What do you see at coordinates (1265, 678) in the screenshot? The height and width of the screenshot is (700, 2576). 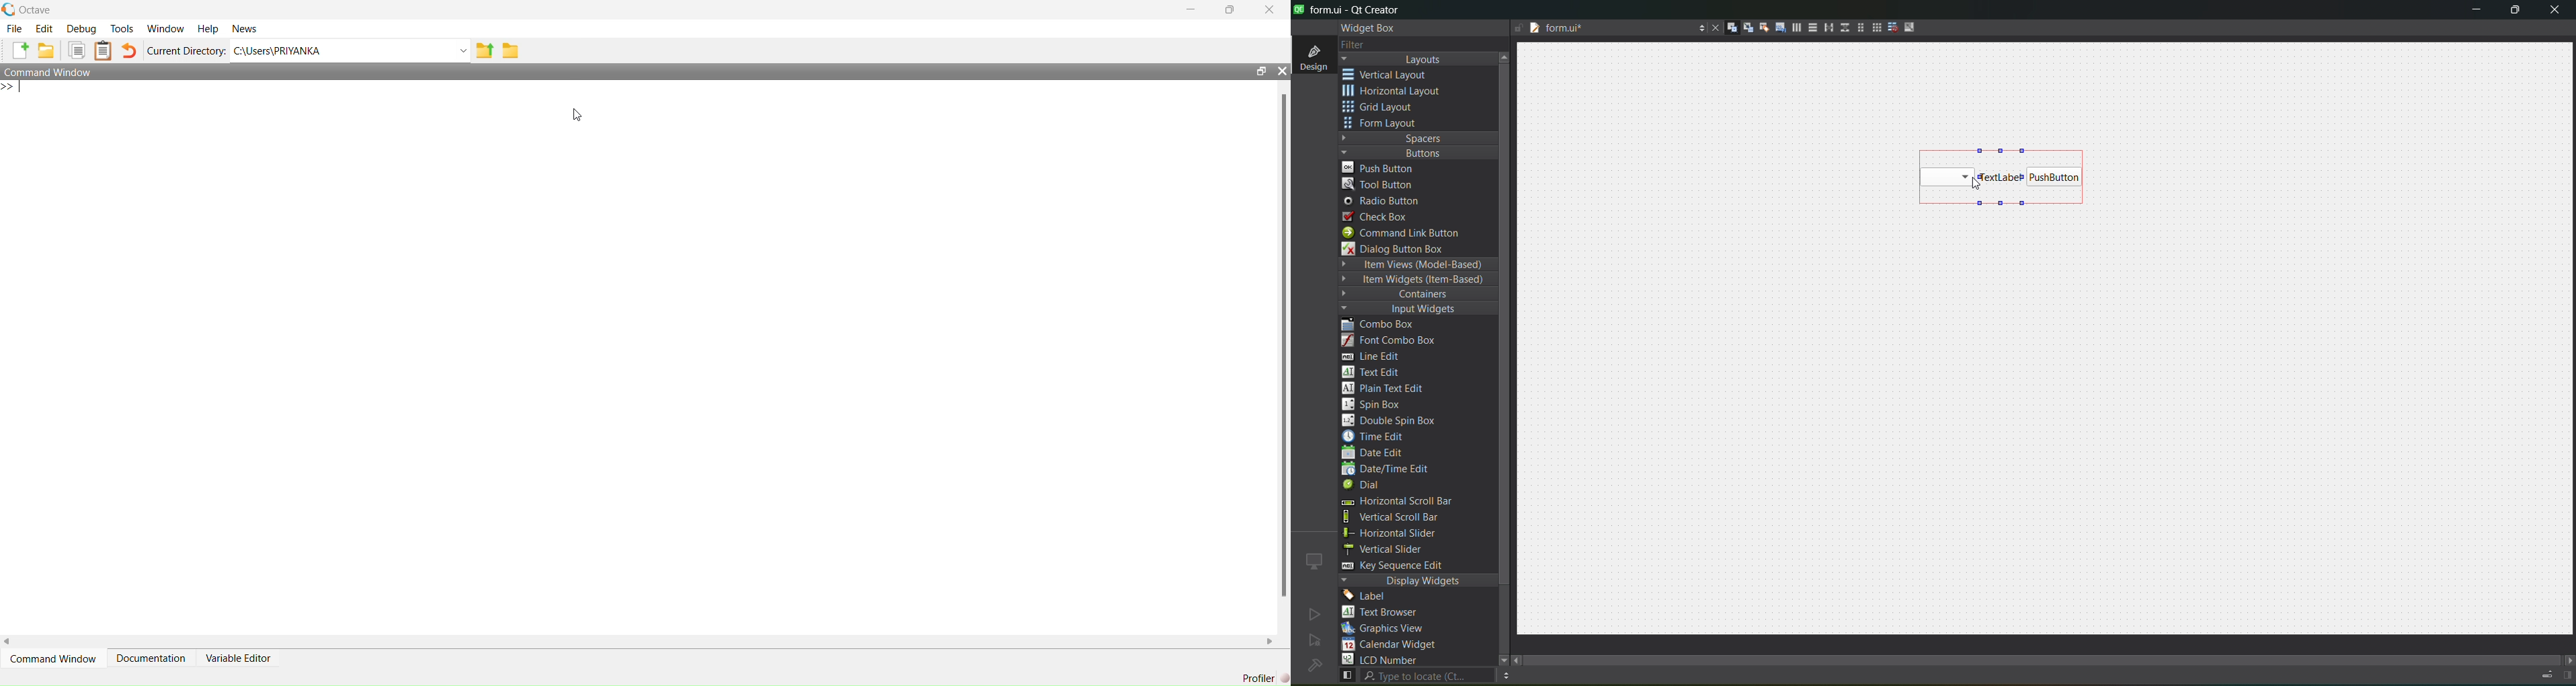 I see `Profiler` at bounding box center [1265, 678].